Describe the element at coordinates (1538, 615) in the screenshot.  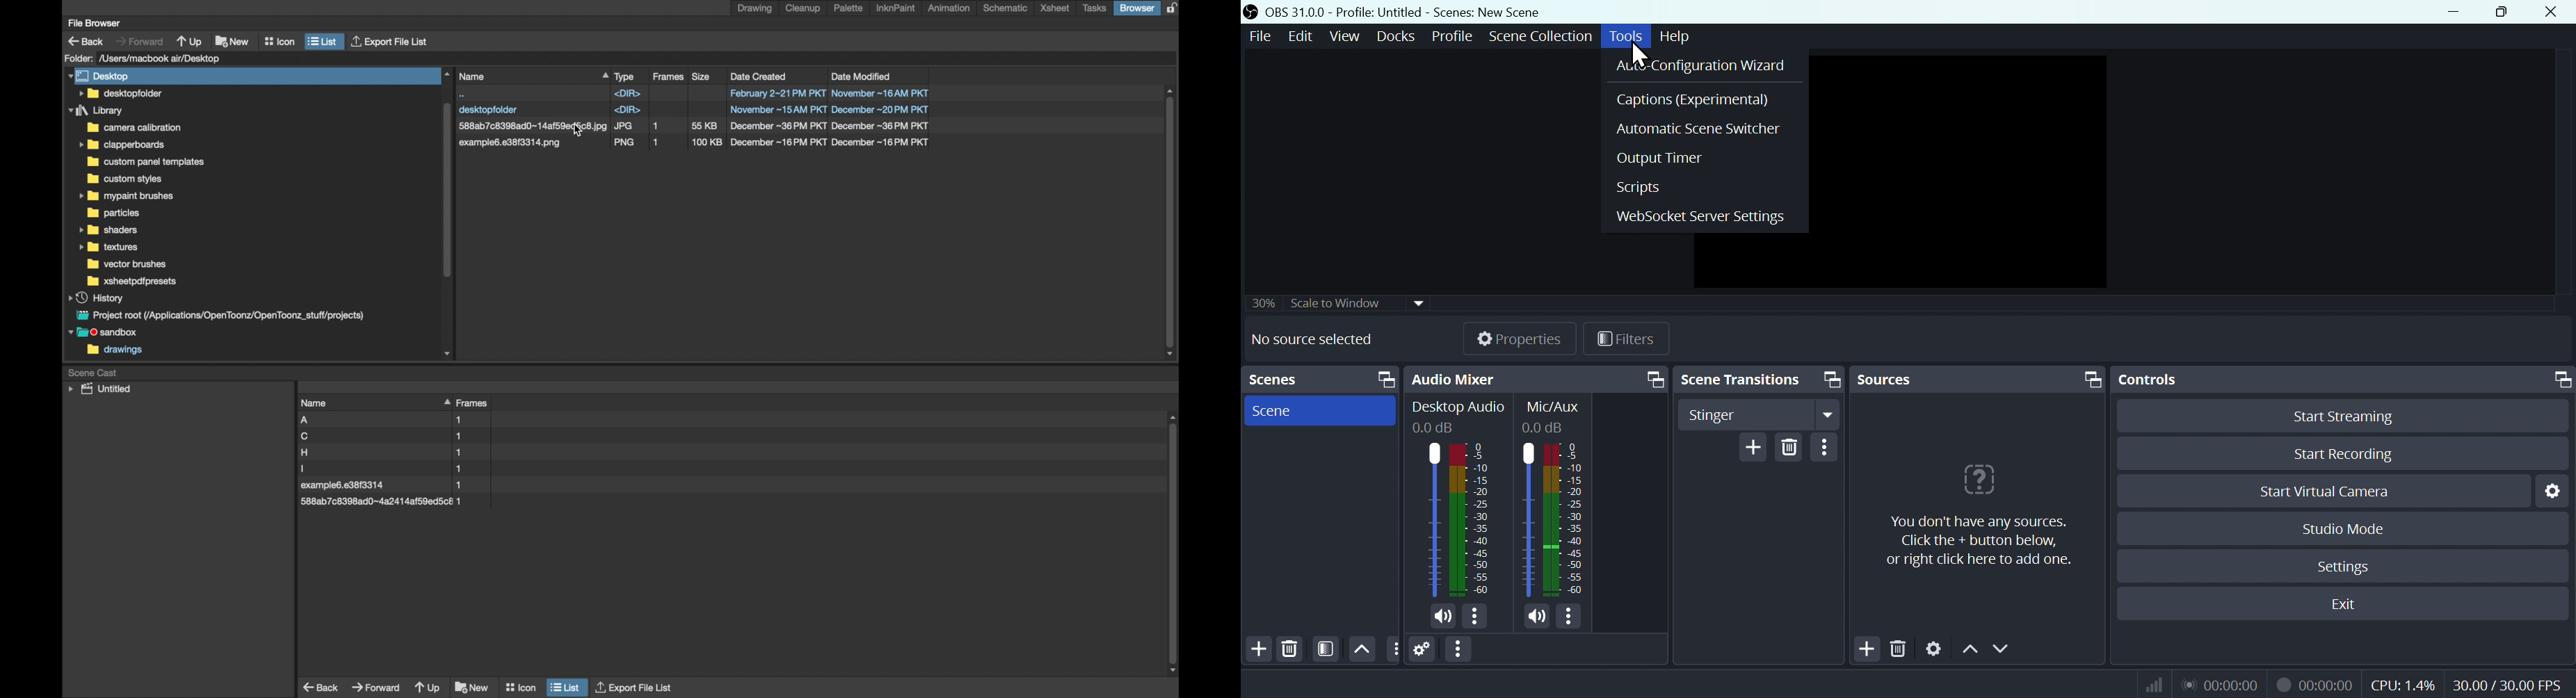
I see `mic` at that location.